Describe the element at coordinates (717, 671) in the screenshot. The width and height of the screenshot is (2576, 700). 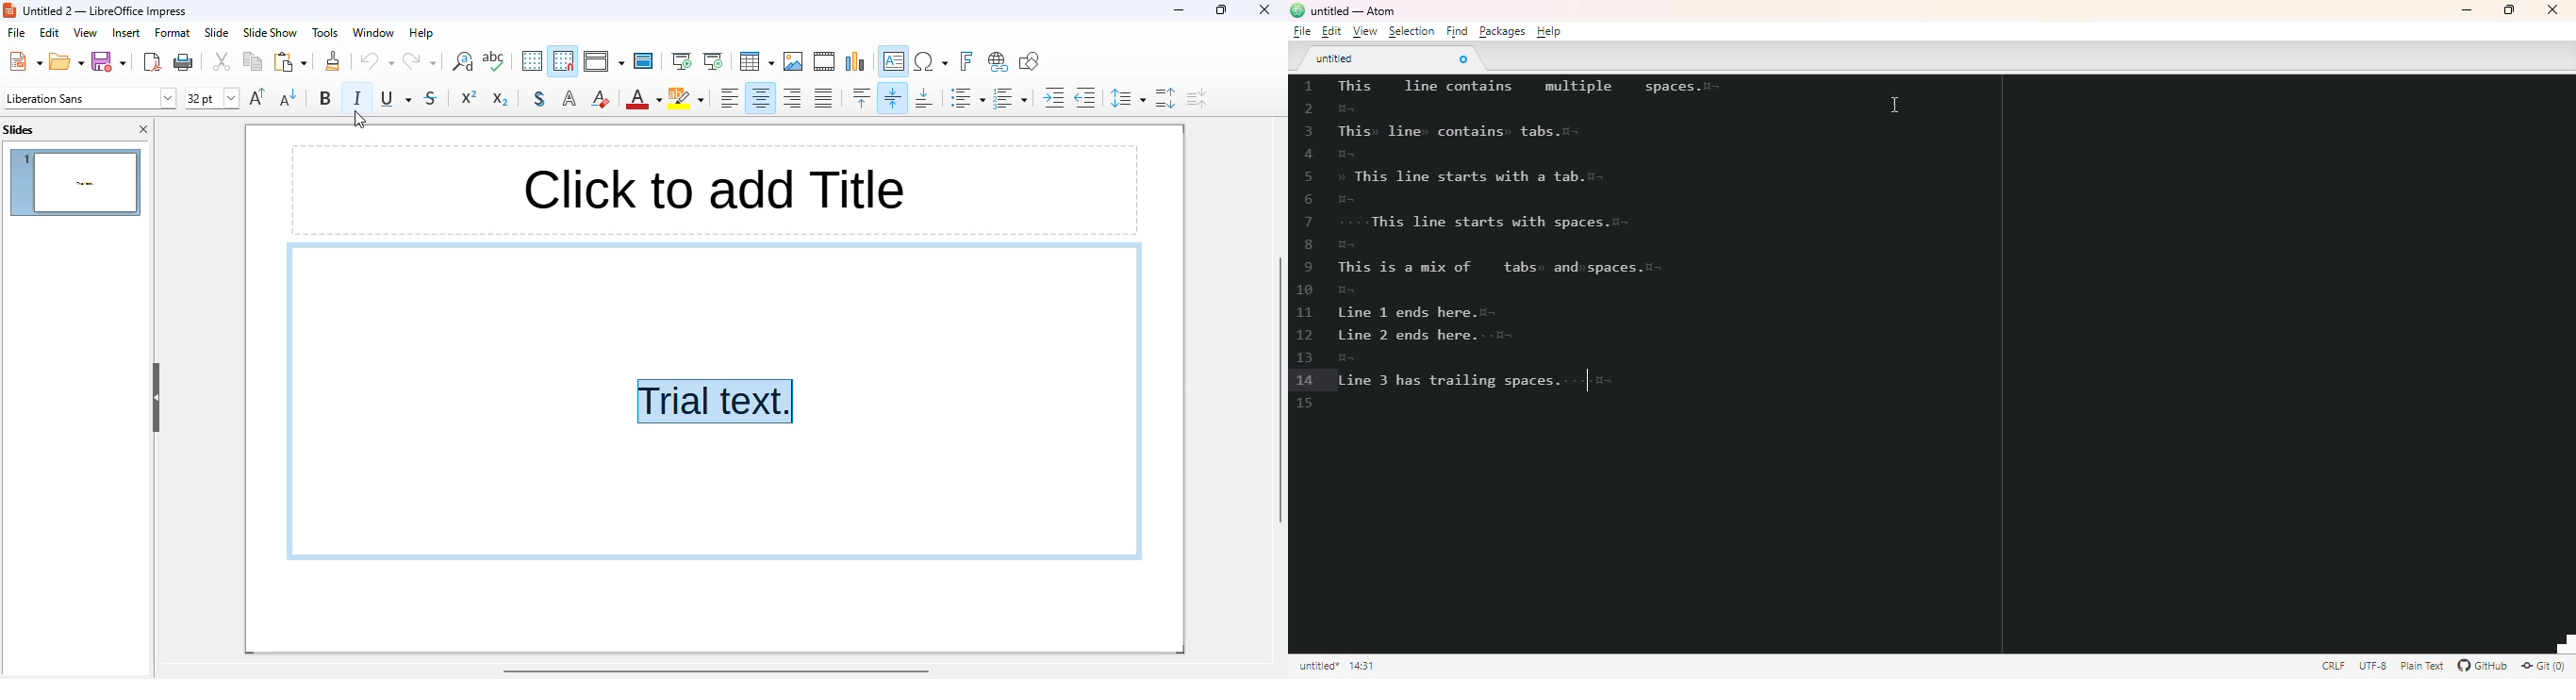
I see `horizontal scroll bar` at that location.